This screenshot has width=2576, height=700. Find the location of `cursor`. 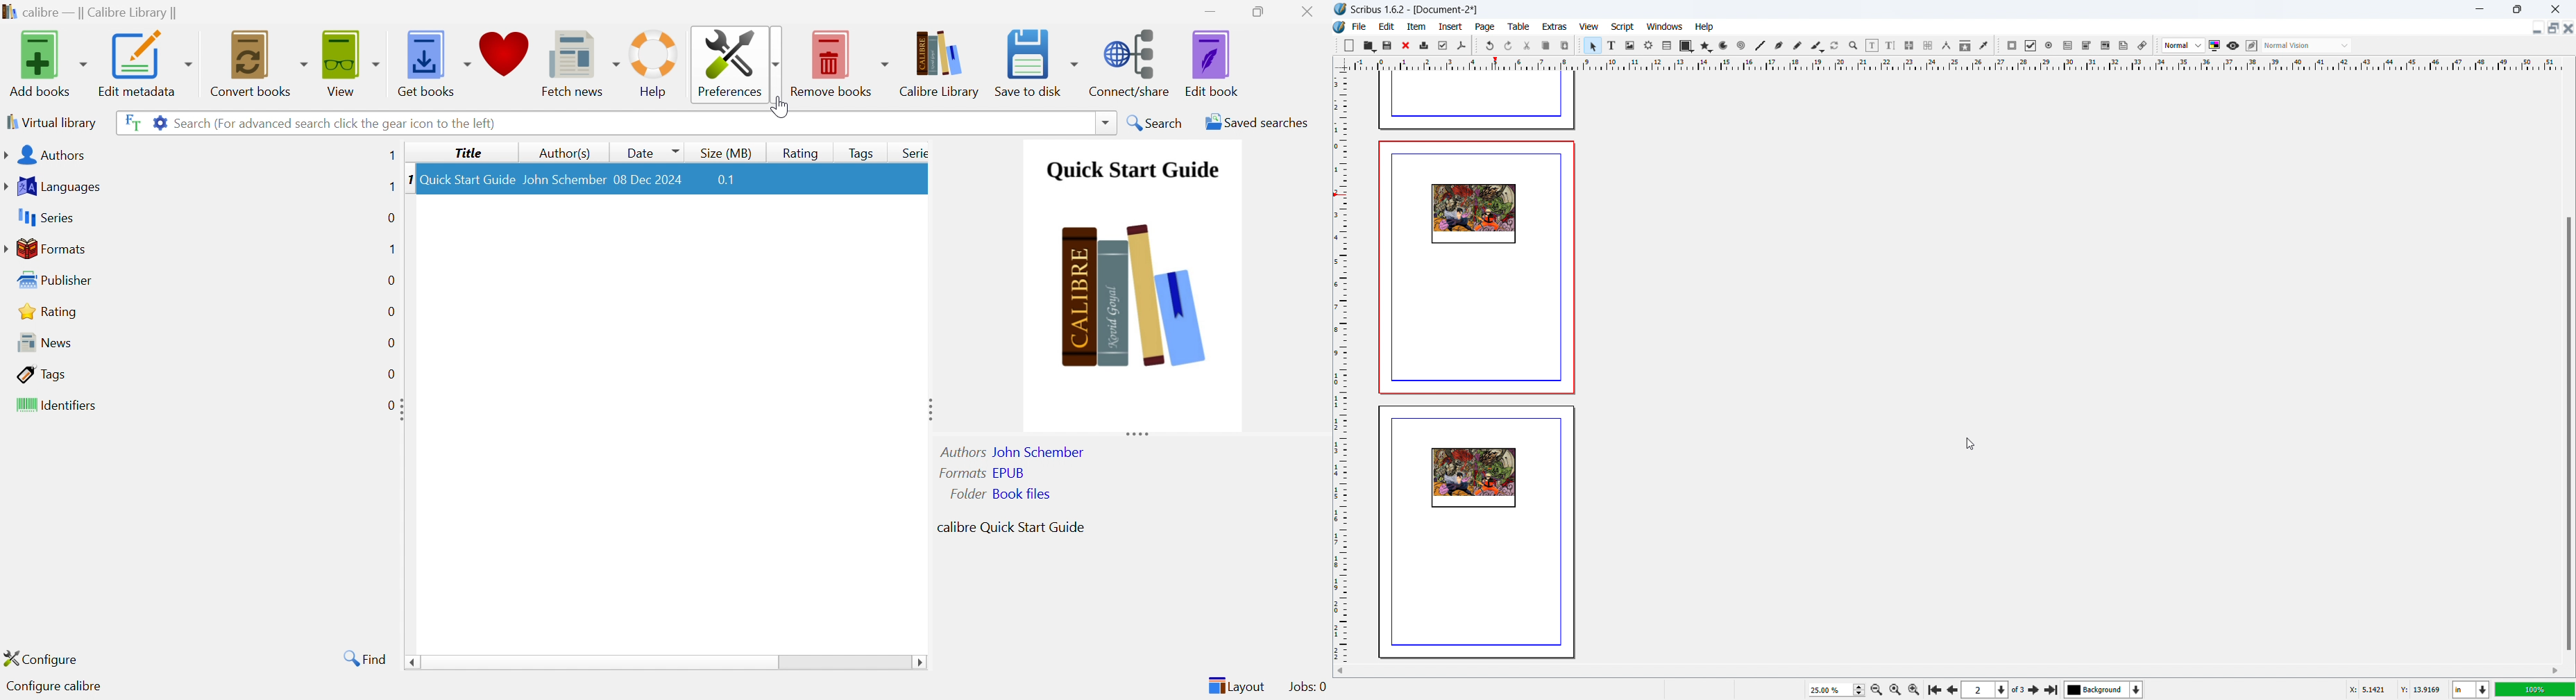

cursor is located at coordinates (1968, 442).